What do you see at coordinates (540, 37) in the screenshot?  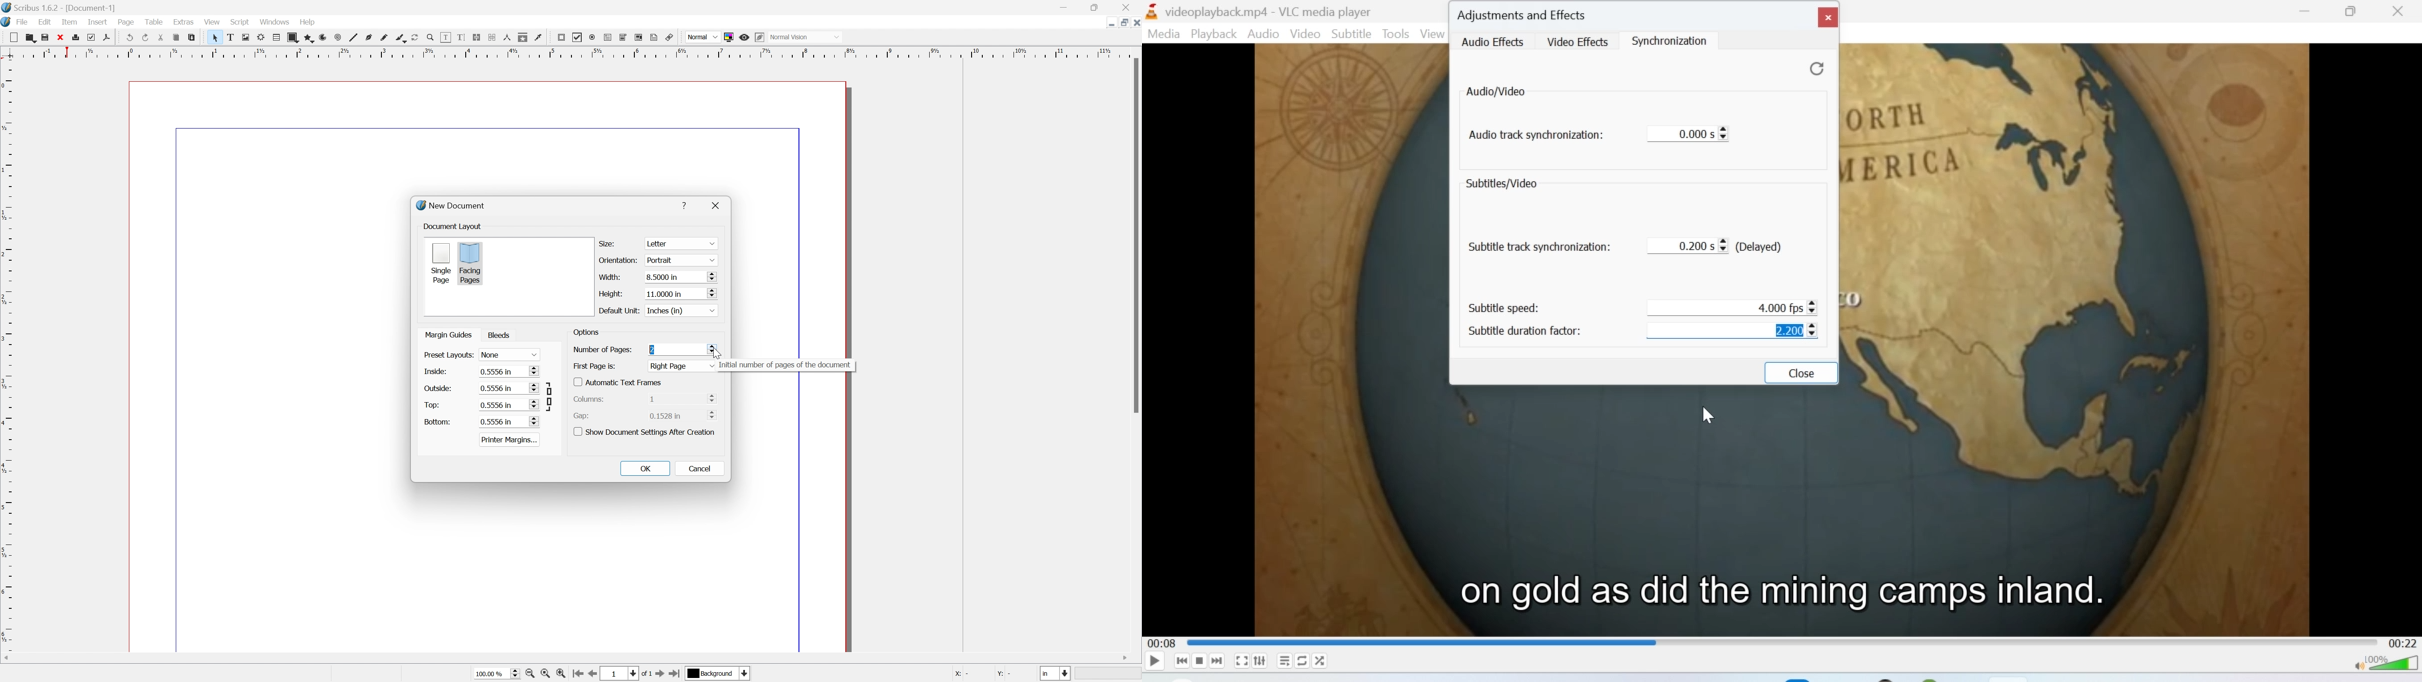 I see `Eye dropper` at bounding box center [540, 37].